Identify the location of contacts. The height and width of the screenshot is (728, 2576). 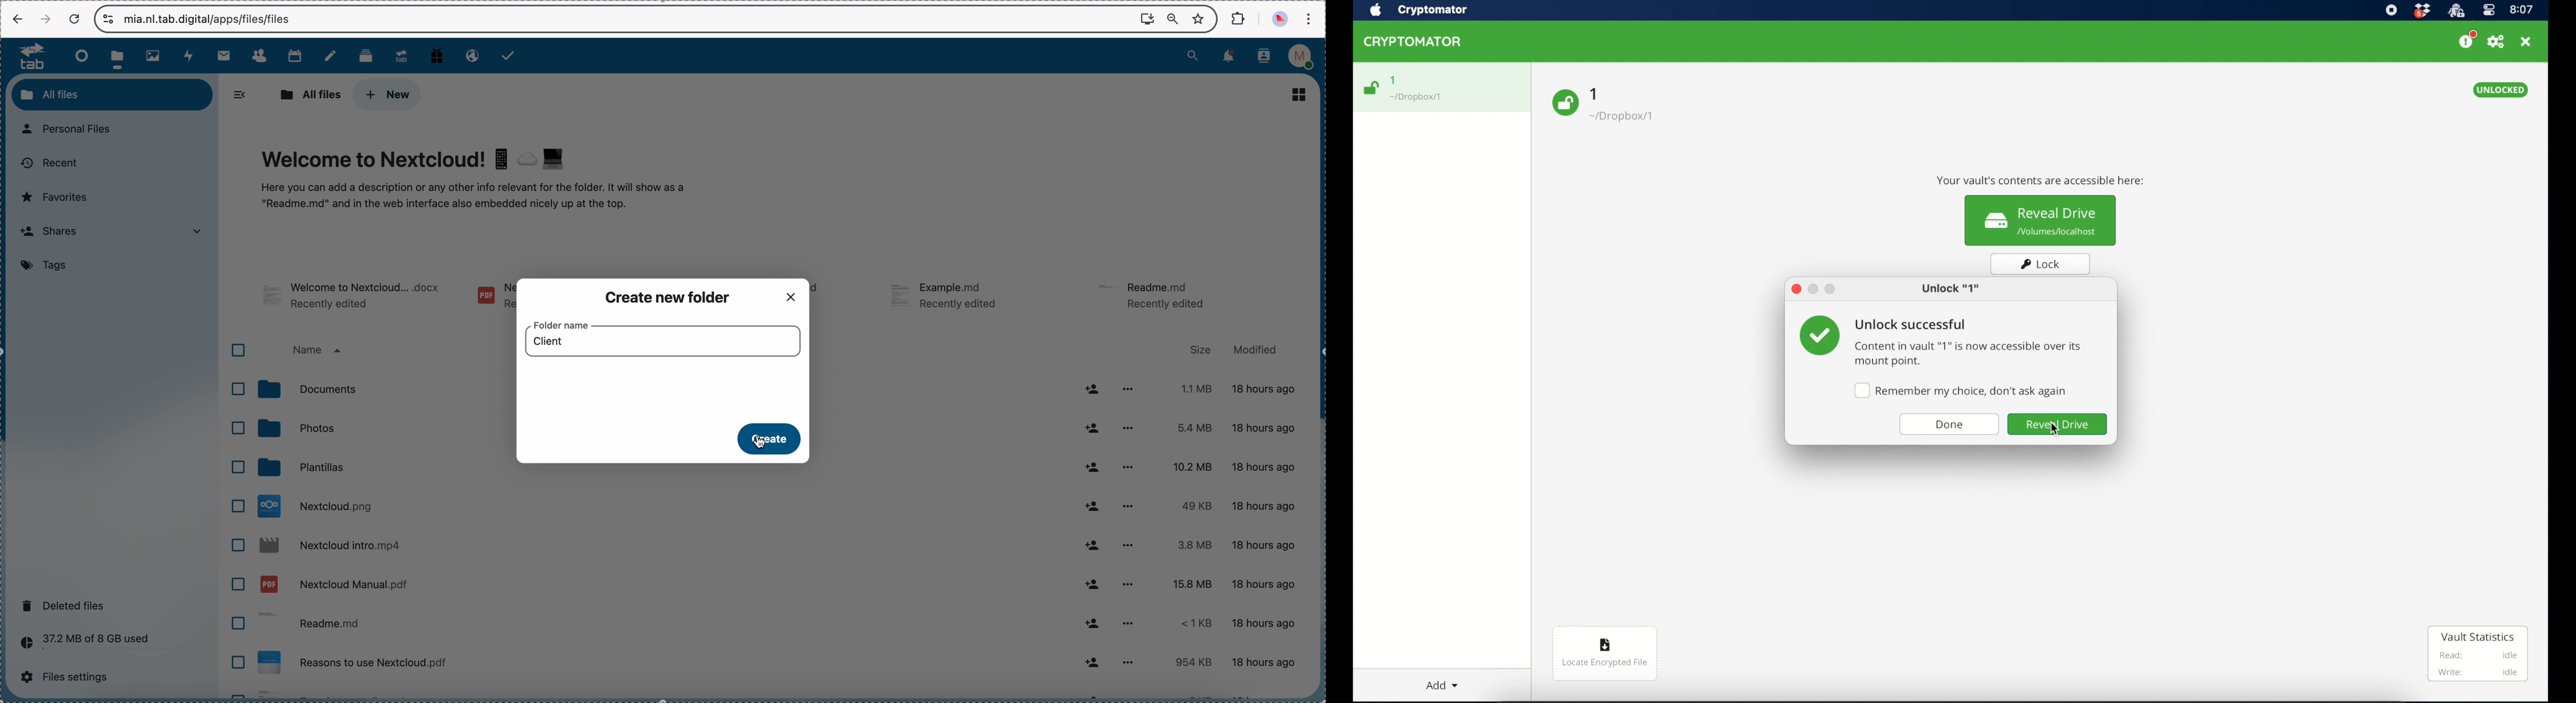
(259, 56).